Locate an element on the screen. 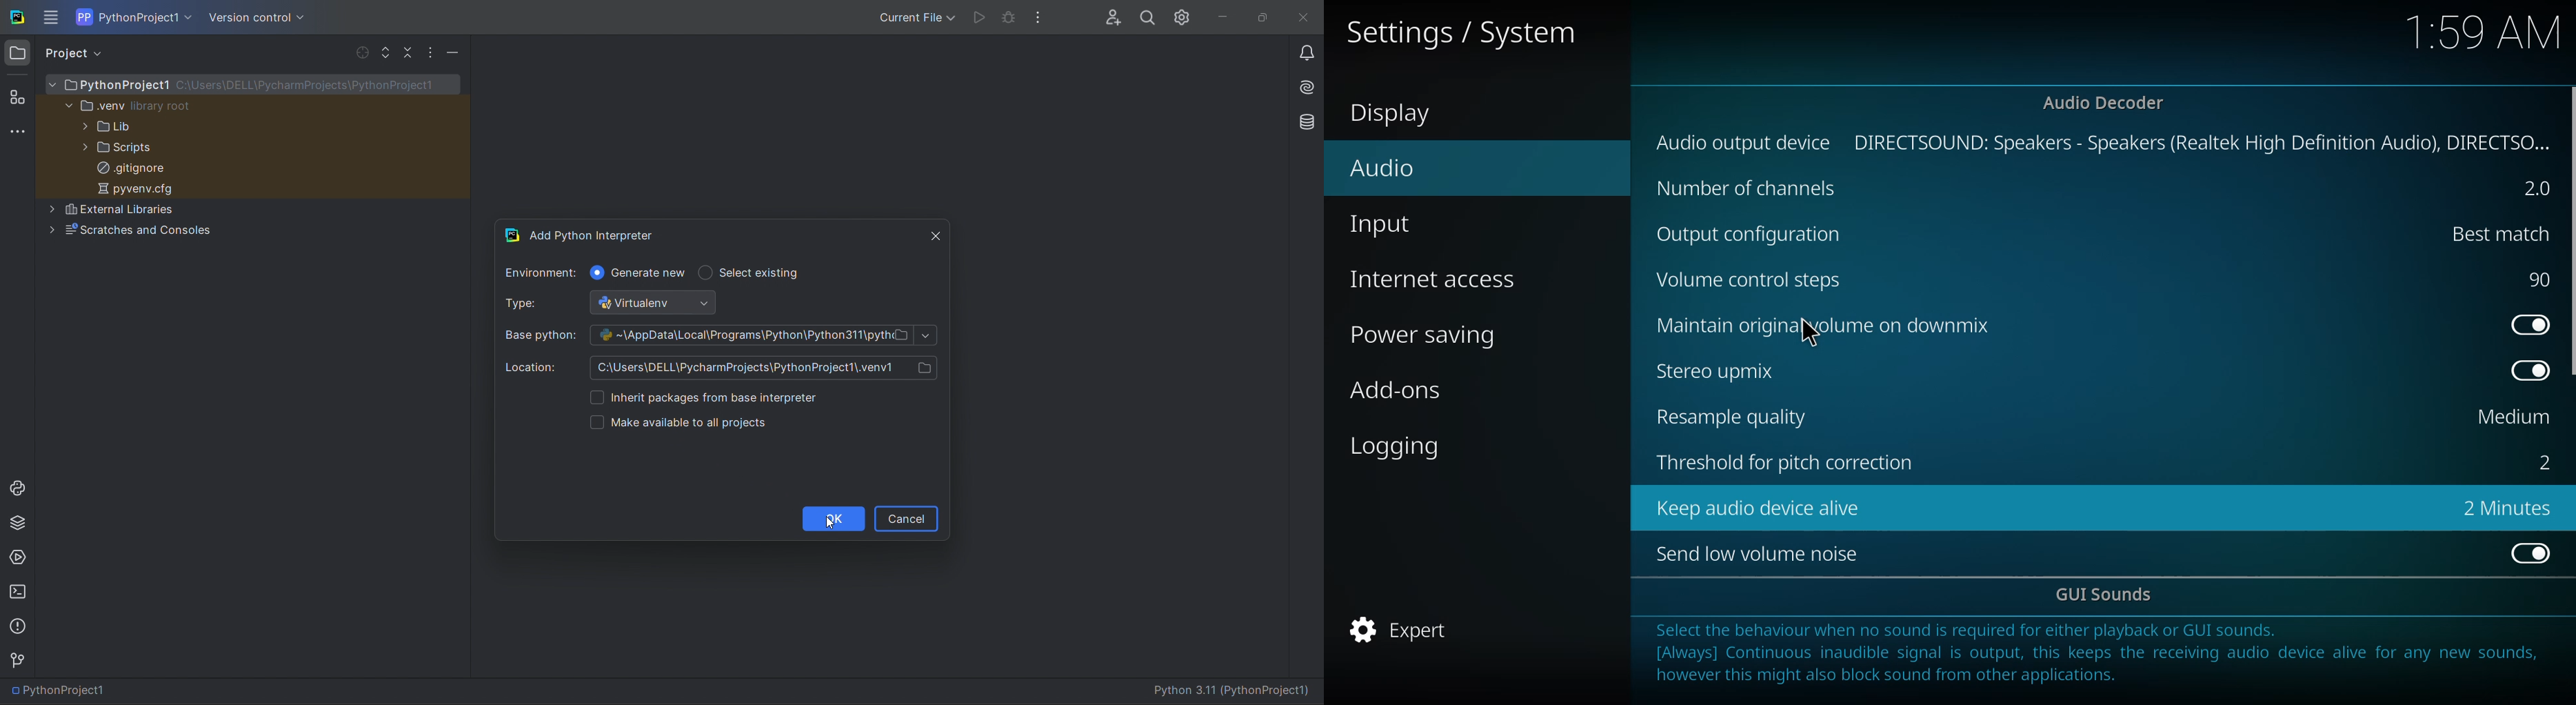  audio output device is located at coordinates (1745, 142).